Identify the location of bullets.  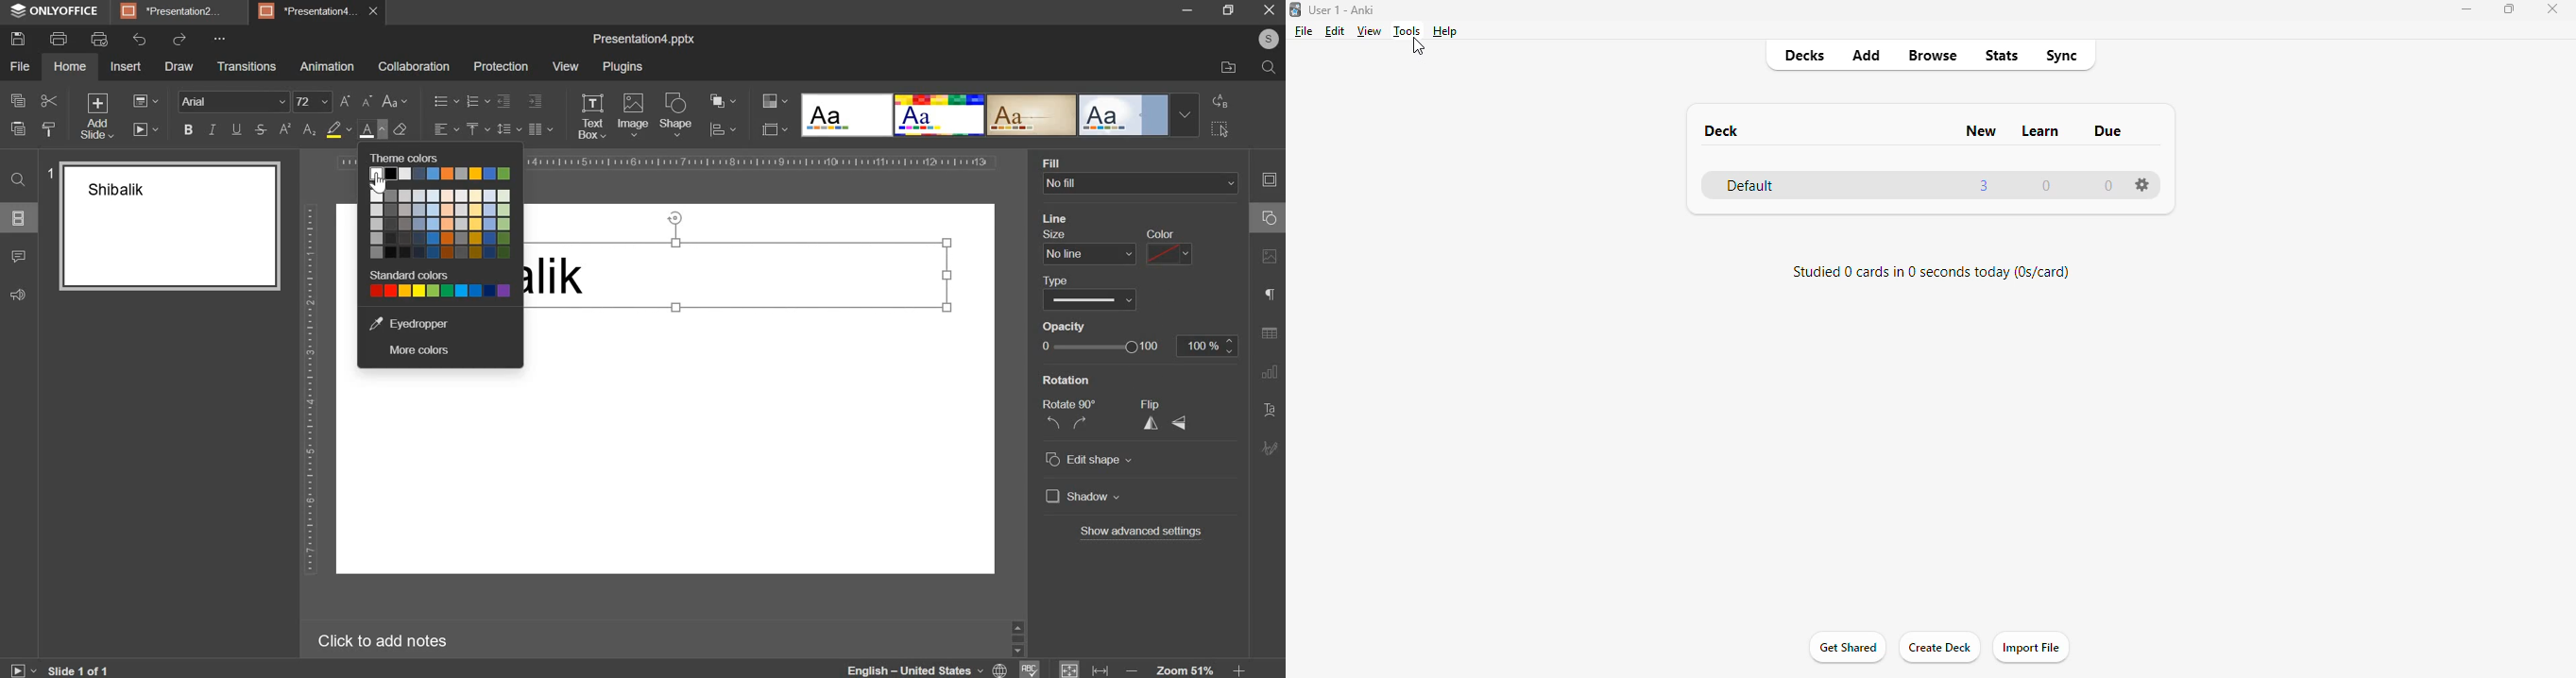
(445, 101).